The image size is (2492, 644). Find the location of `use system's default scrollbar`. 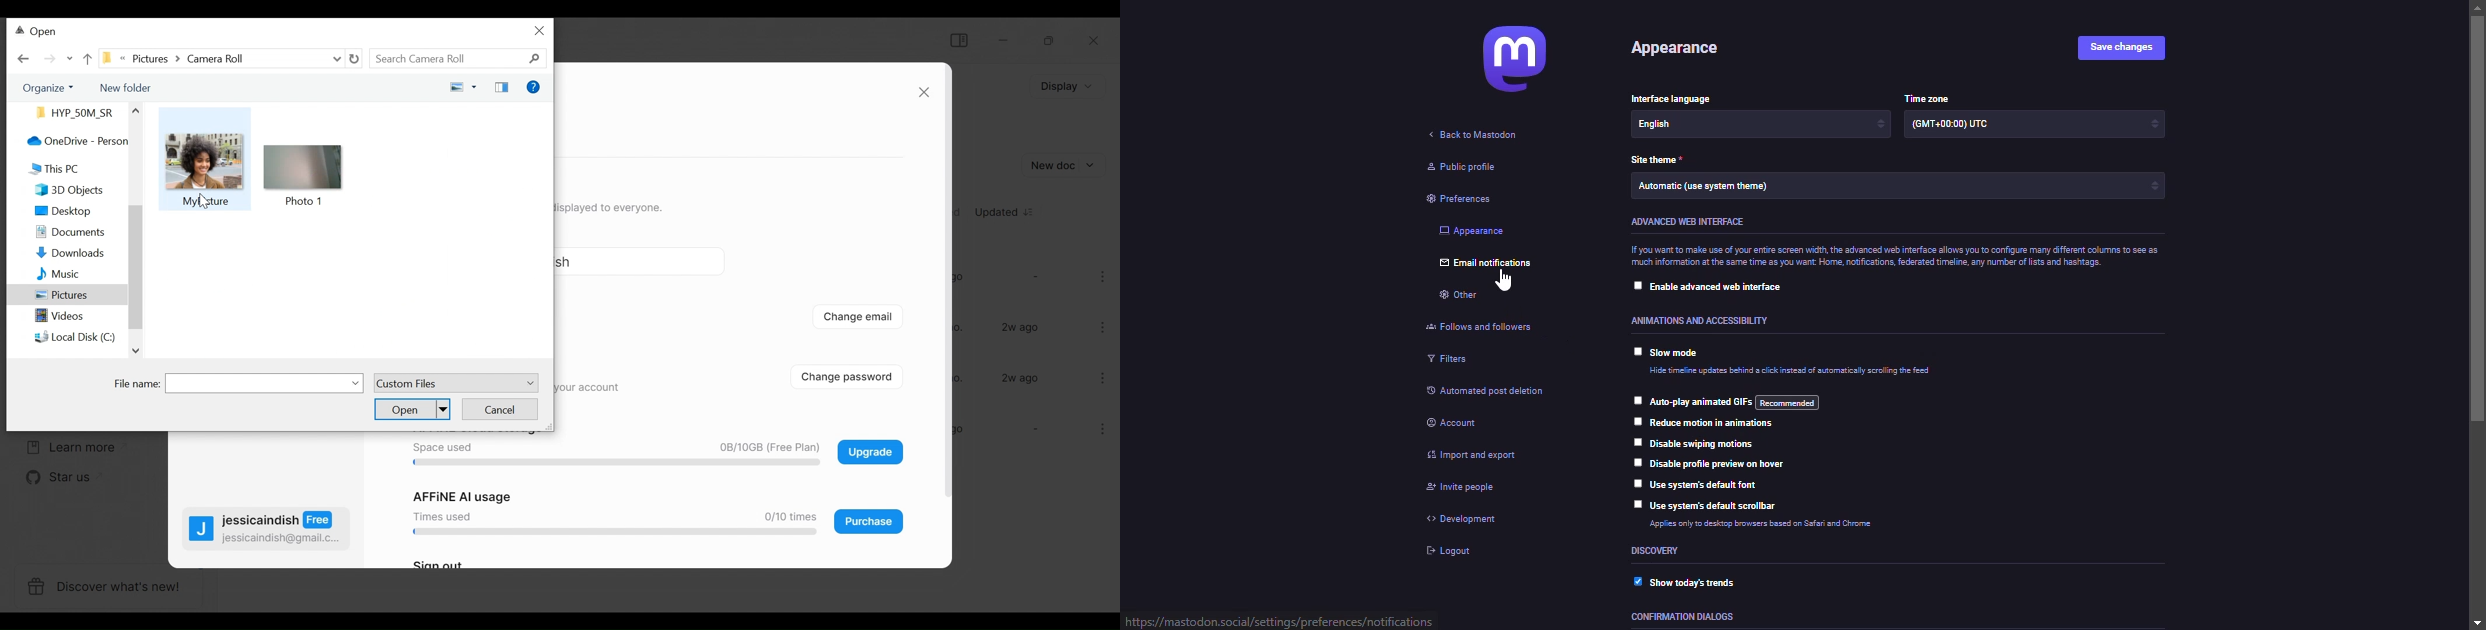

use system's default scrollbar is located at coordinates (1716, 506).